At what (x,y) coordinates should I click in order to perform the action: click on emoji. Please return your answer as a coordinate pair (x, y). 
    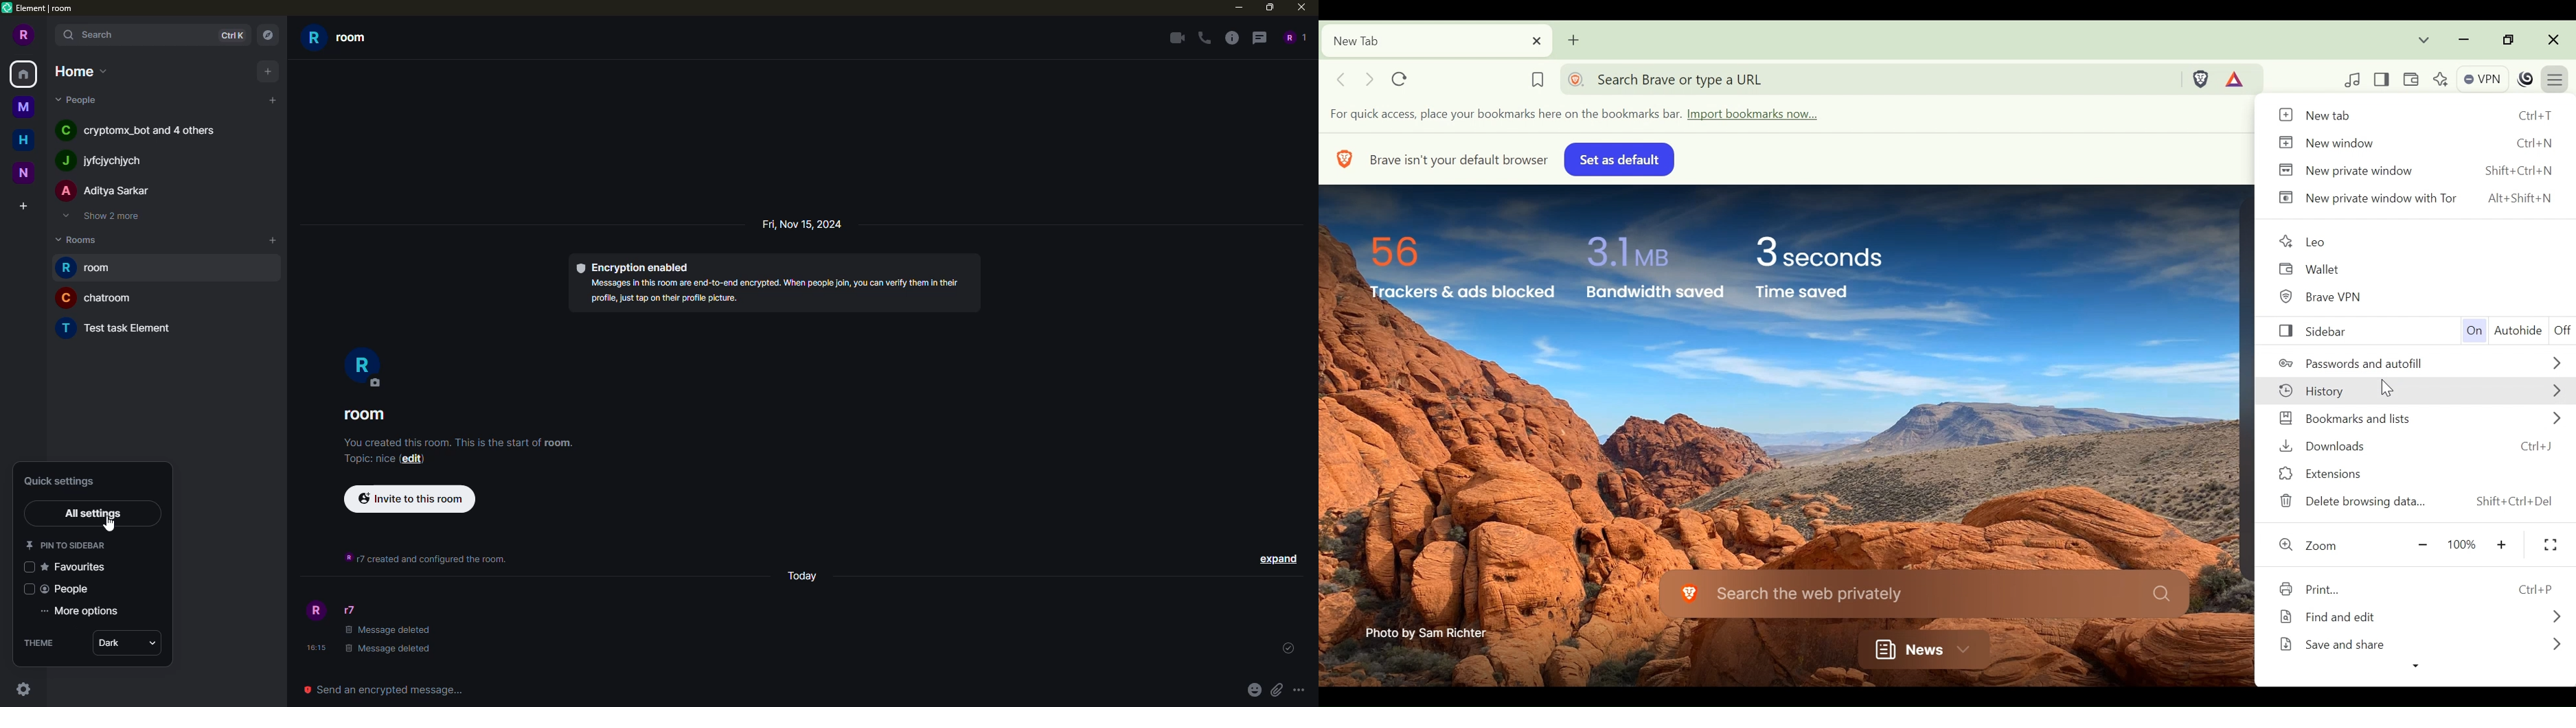
    Looking at the image, I should click on (1254, 689).